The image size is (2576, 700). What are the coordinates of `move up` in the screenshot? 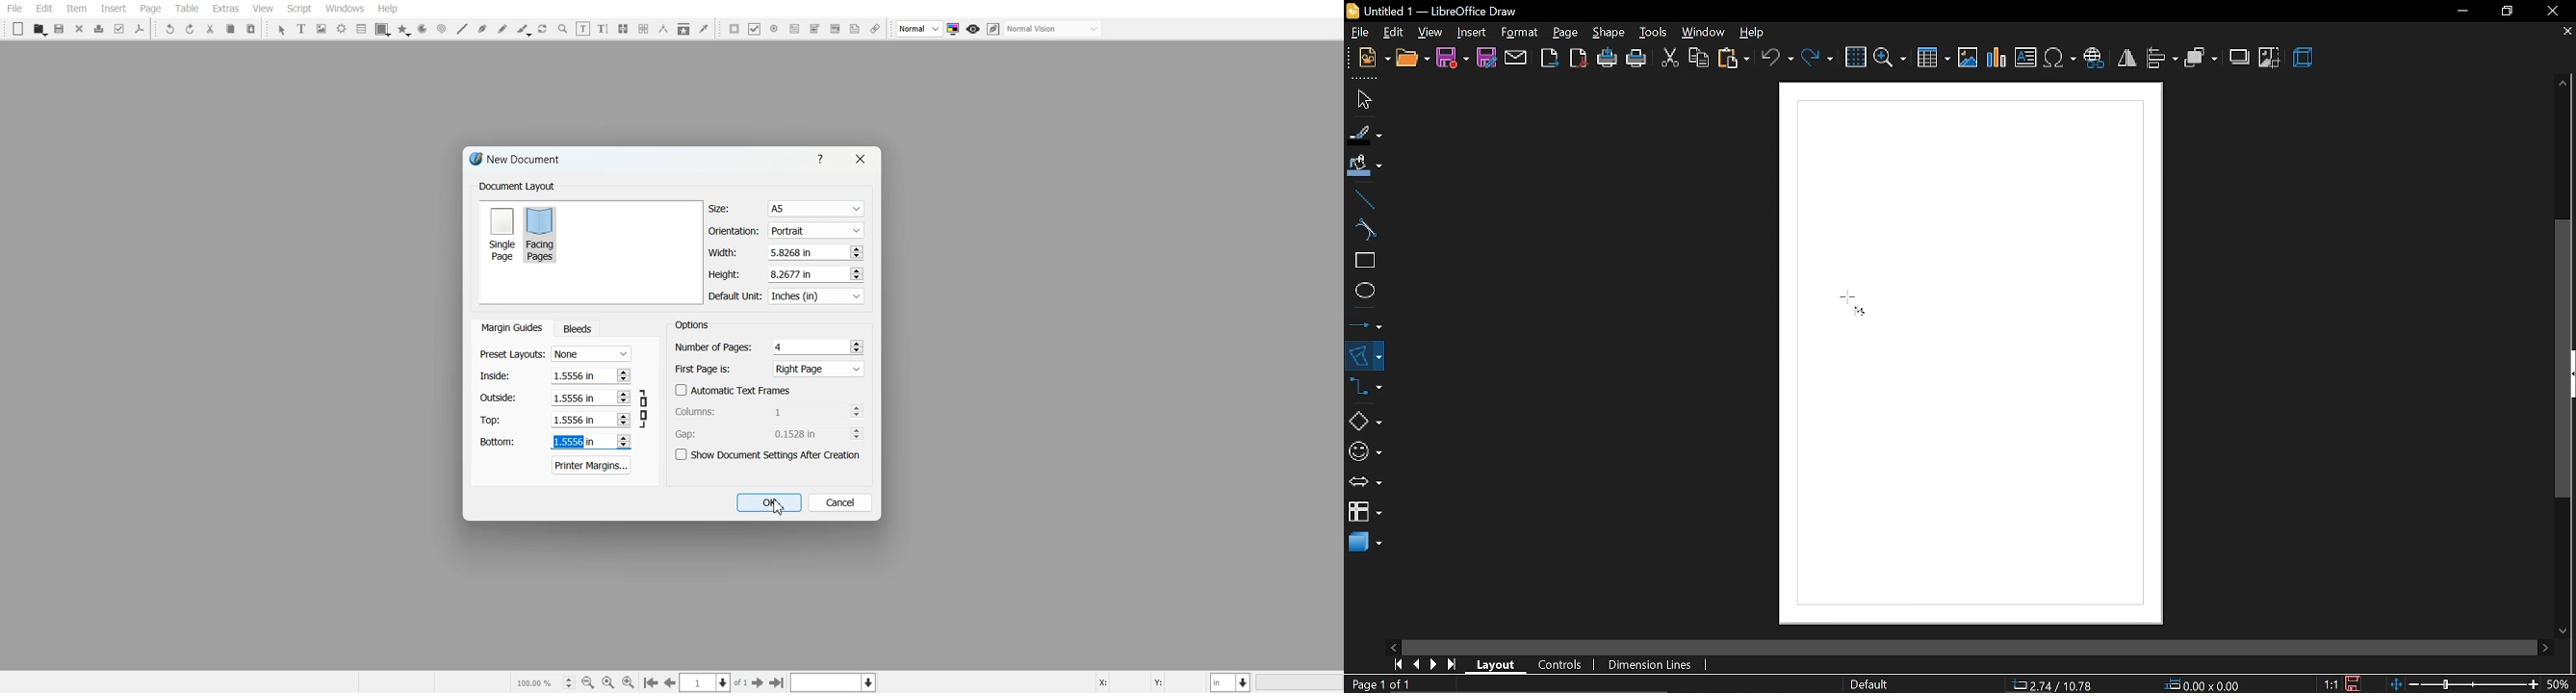 It's located at (2563, 84).